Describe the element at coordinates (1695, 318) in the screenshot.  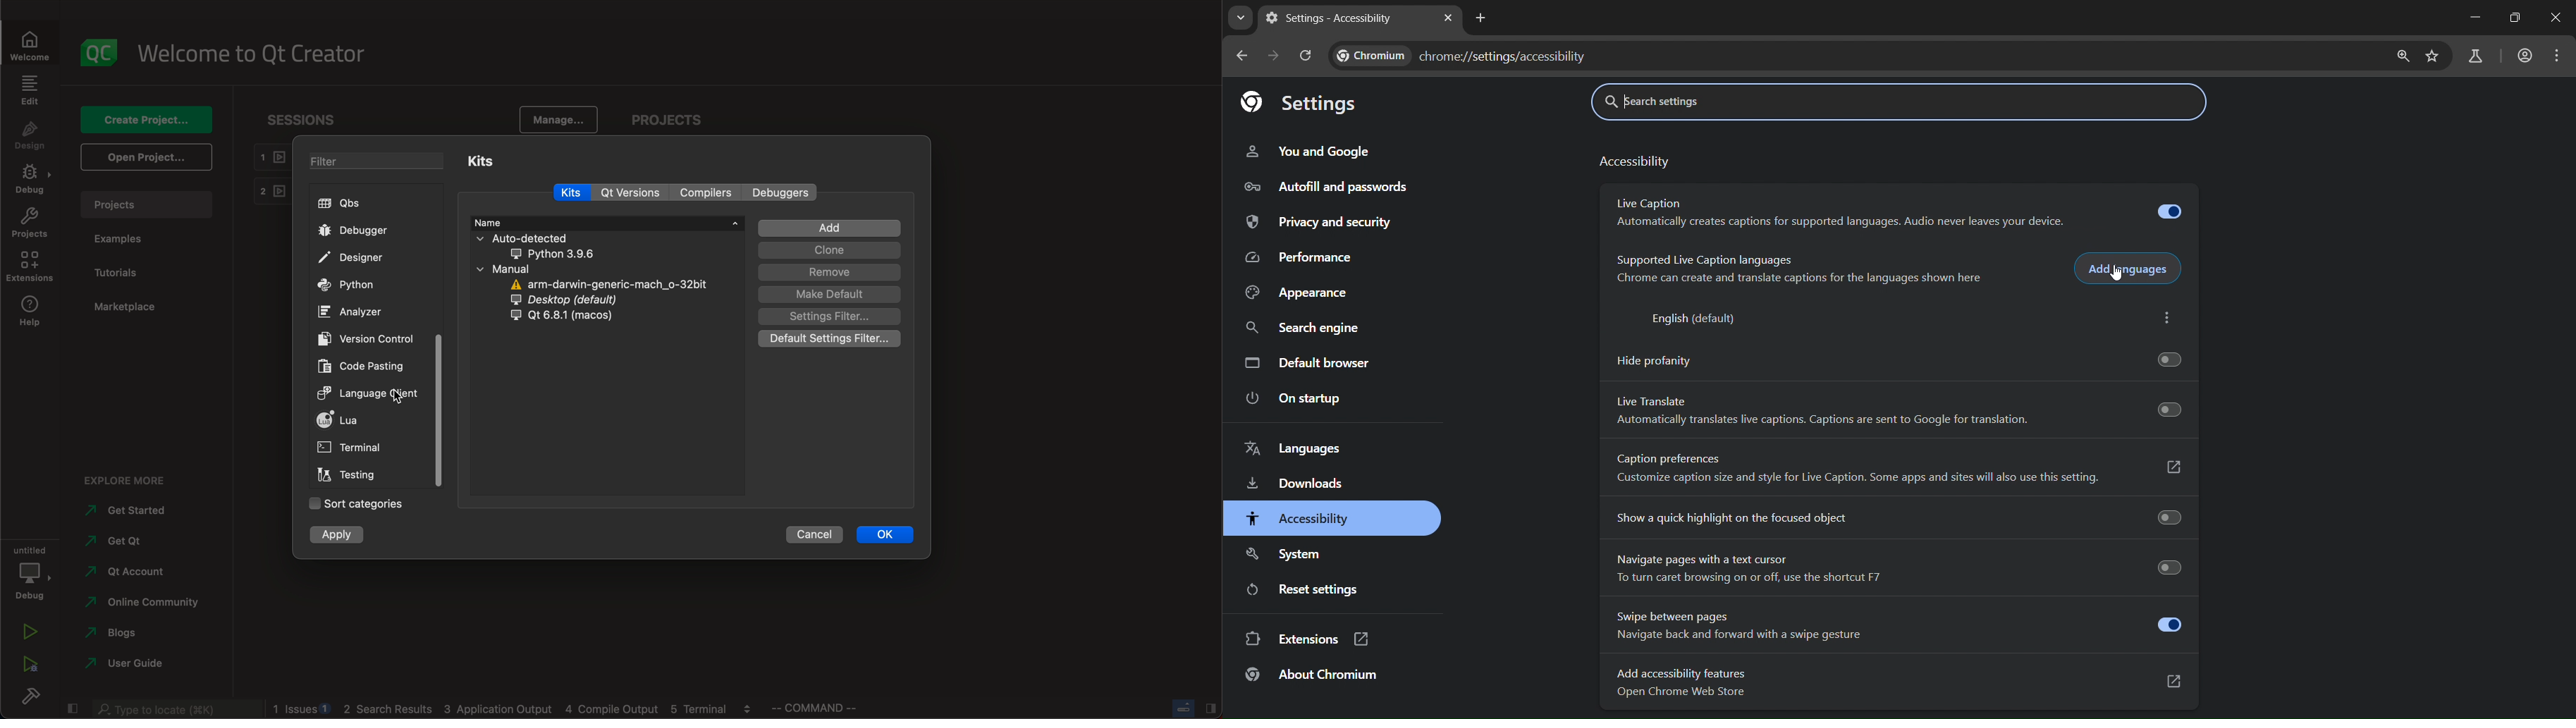
I see `English (default)` at that location.